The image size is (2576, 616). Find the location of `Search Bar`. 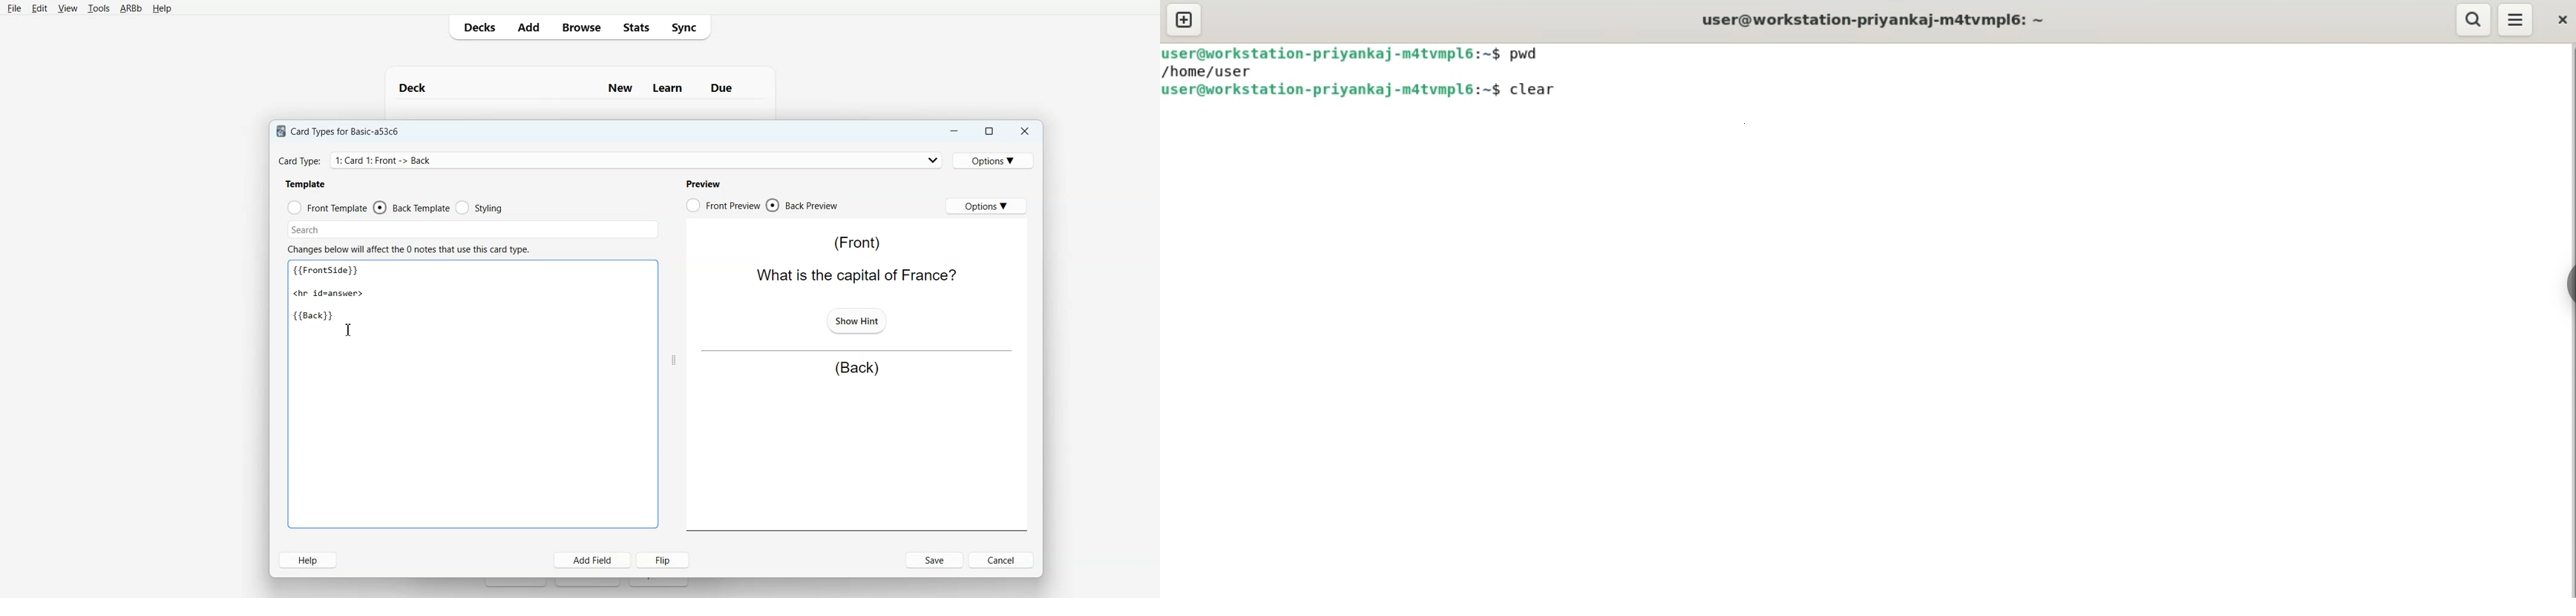

Search Bar is located at coordinates (473, 230).